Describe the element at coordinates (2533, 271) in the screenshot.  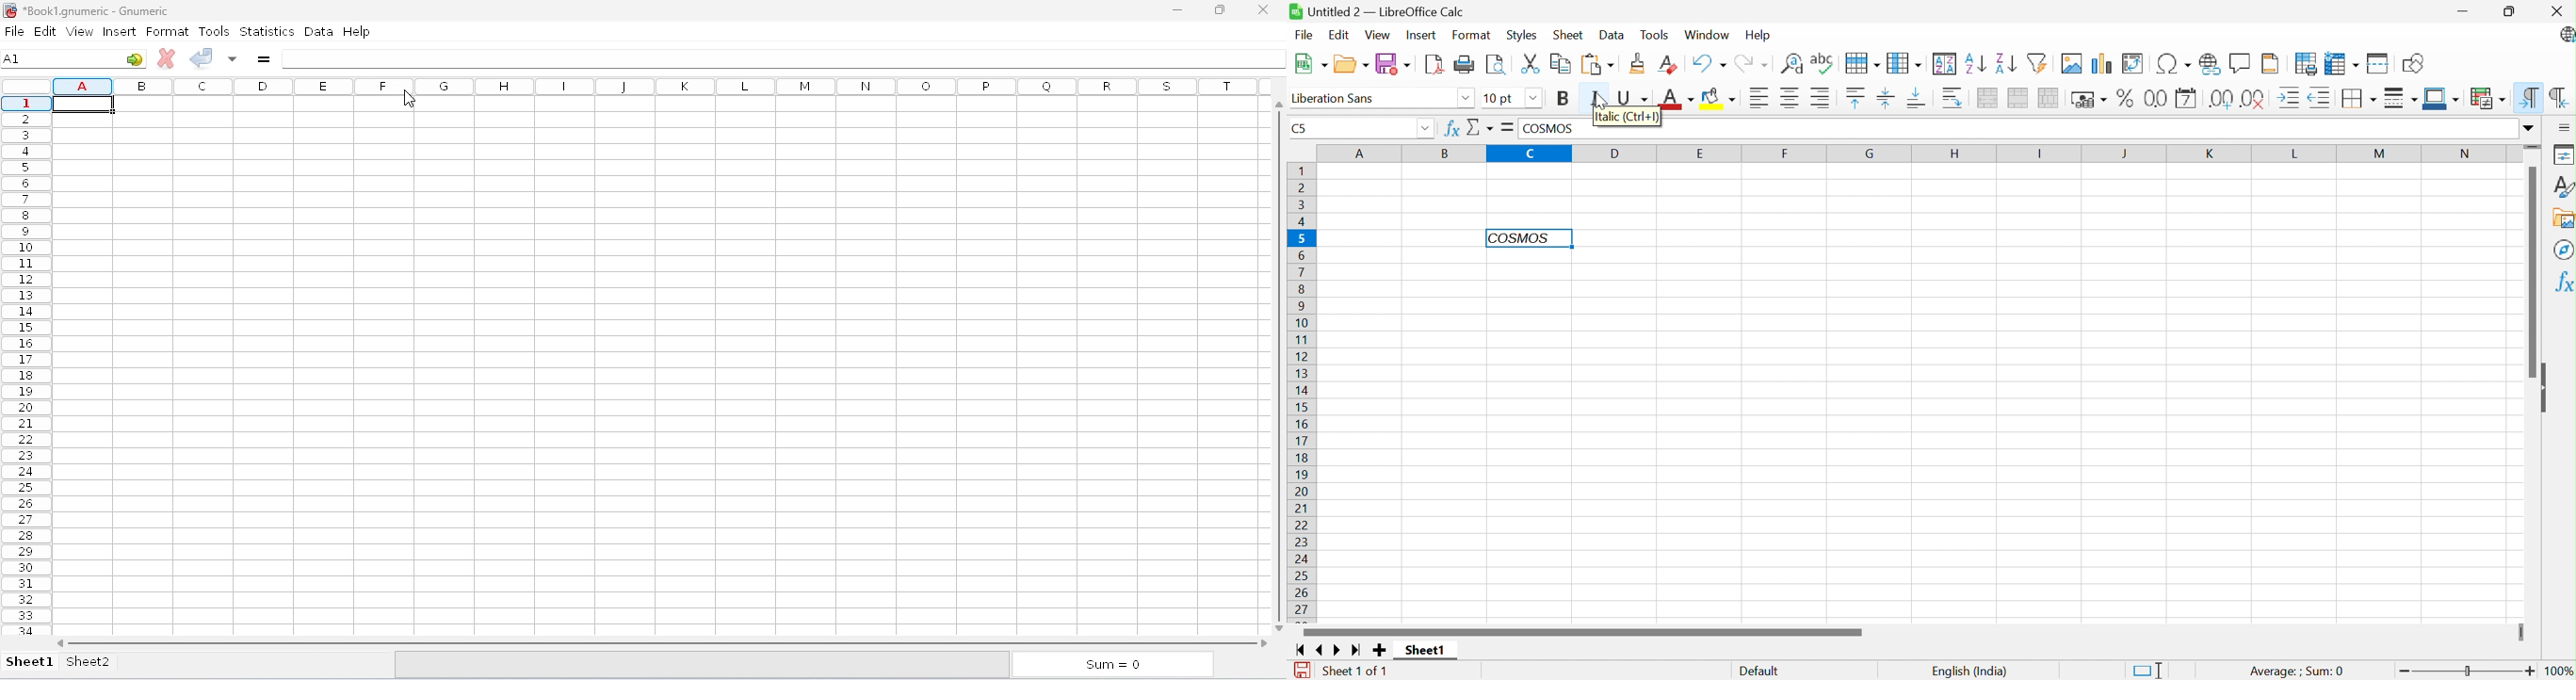
I see `Scroll bar` at that location.